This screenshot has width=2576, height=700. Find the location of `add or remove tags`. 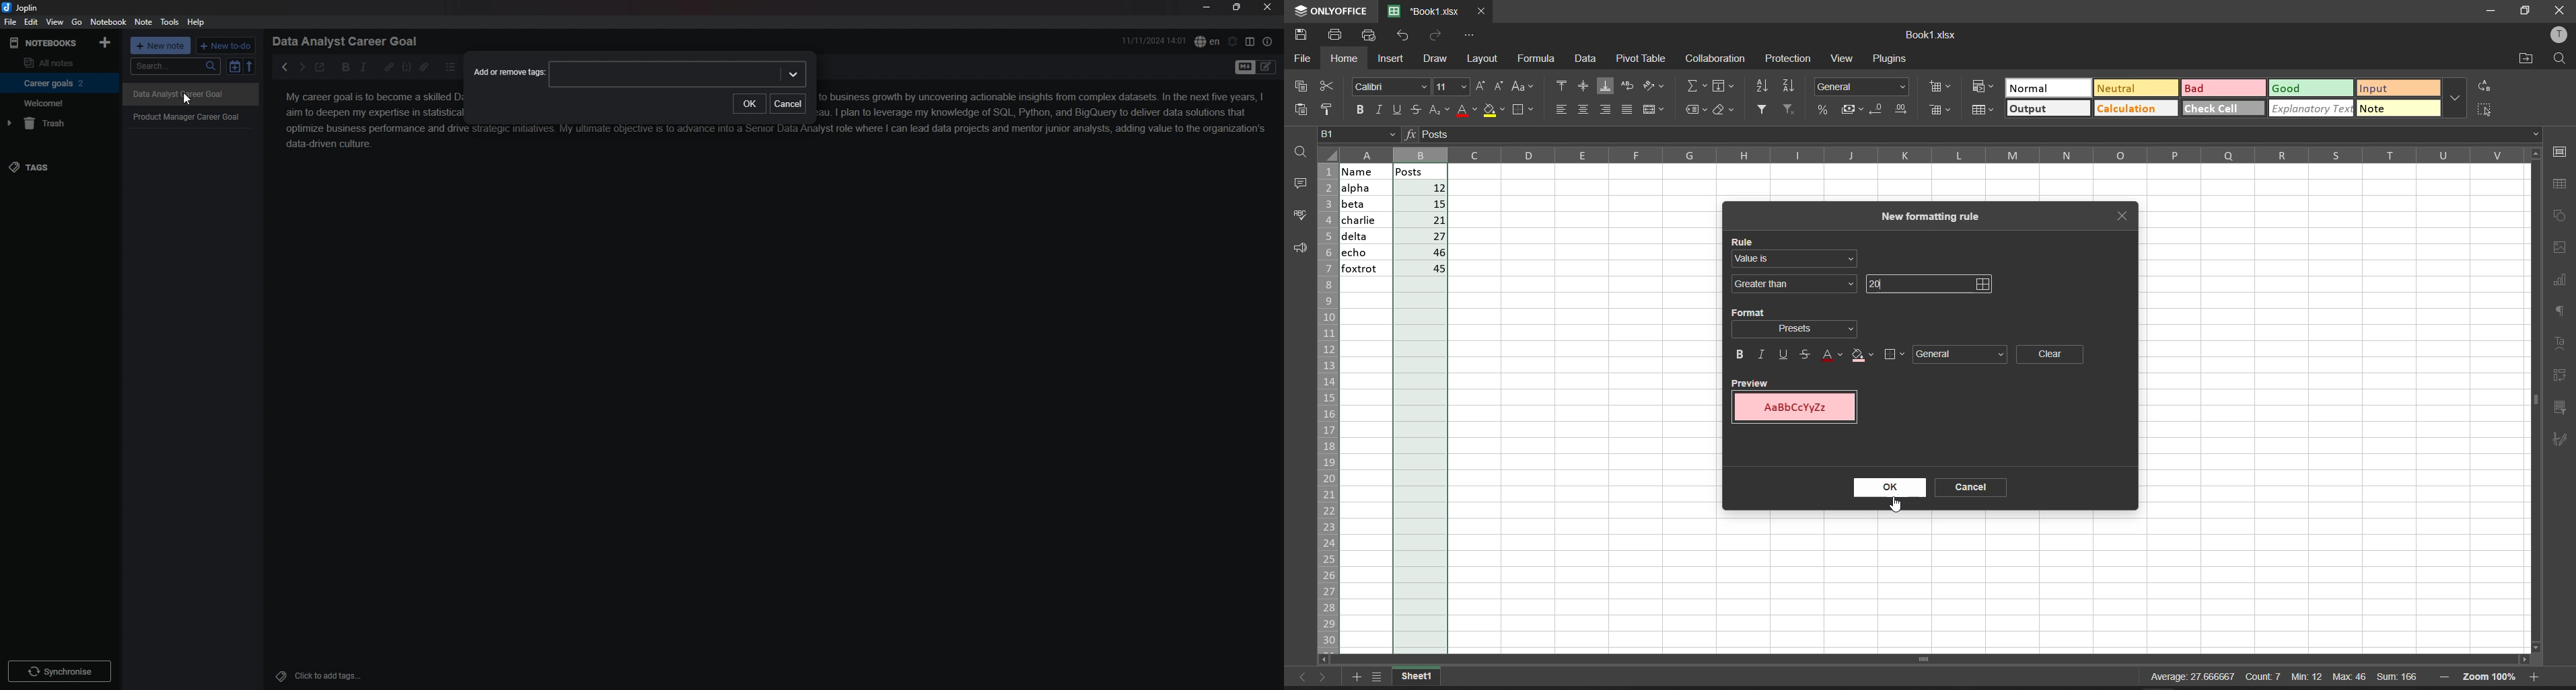

add or remove tags is located at coordinates (510, 73).